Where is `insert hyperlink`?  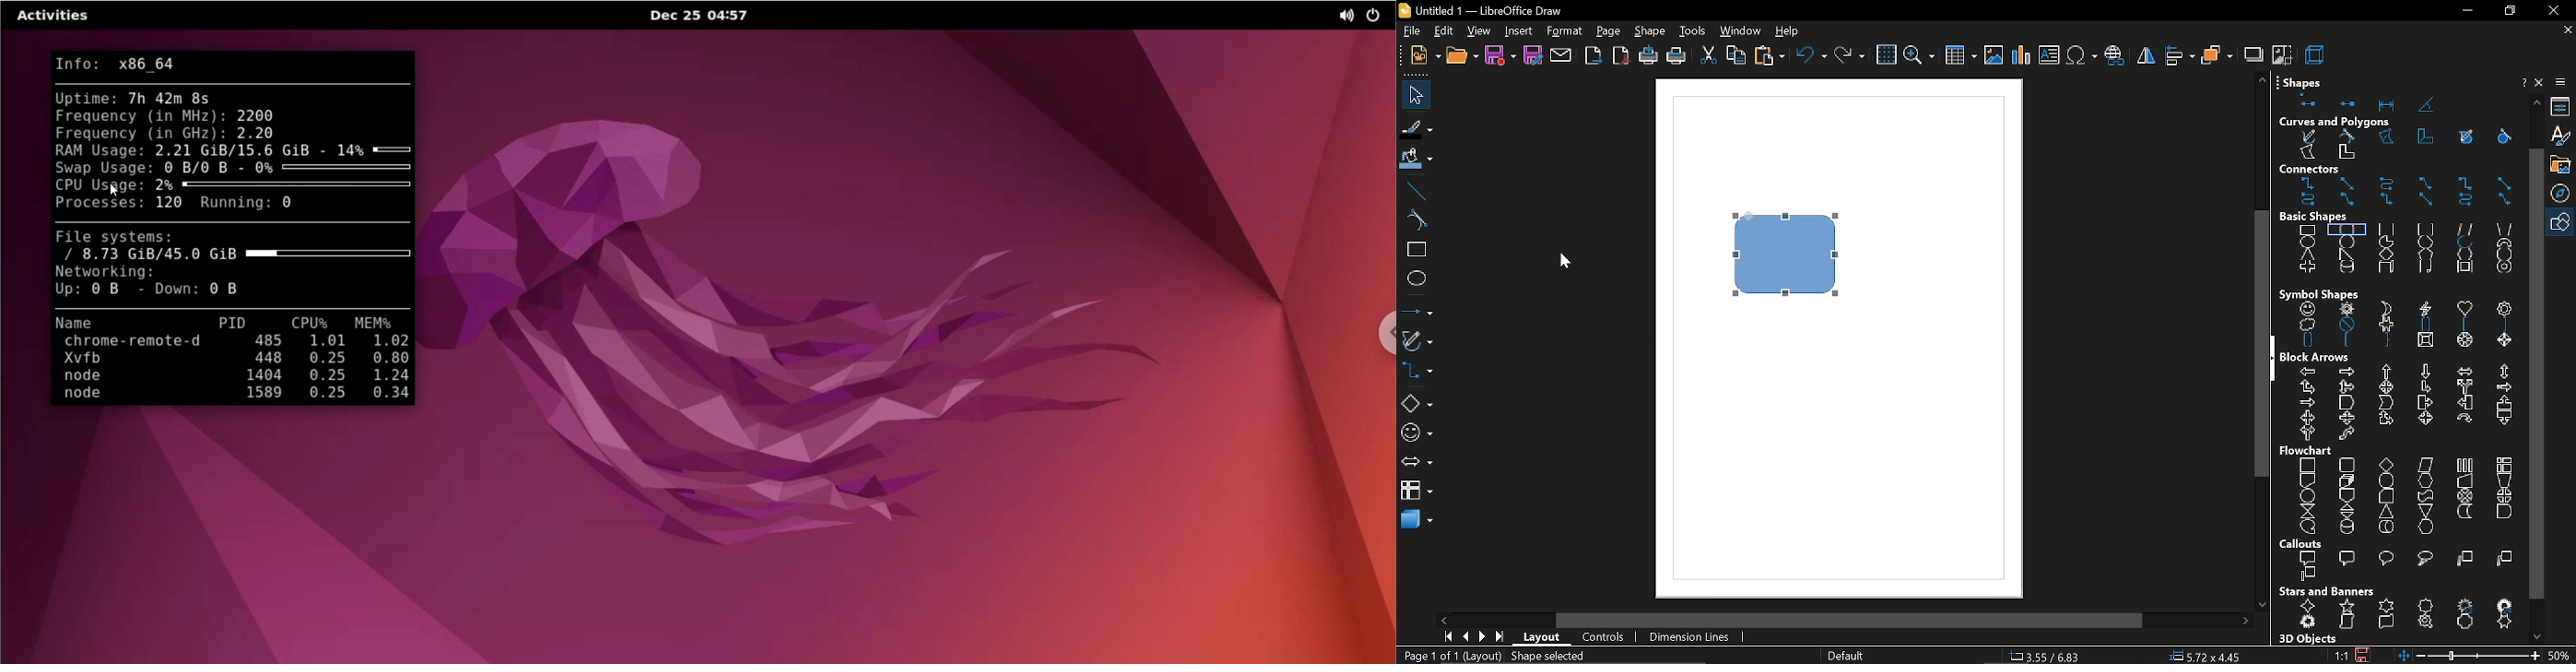 insert hyperlink is located at coordinates (2115, 56).